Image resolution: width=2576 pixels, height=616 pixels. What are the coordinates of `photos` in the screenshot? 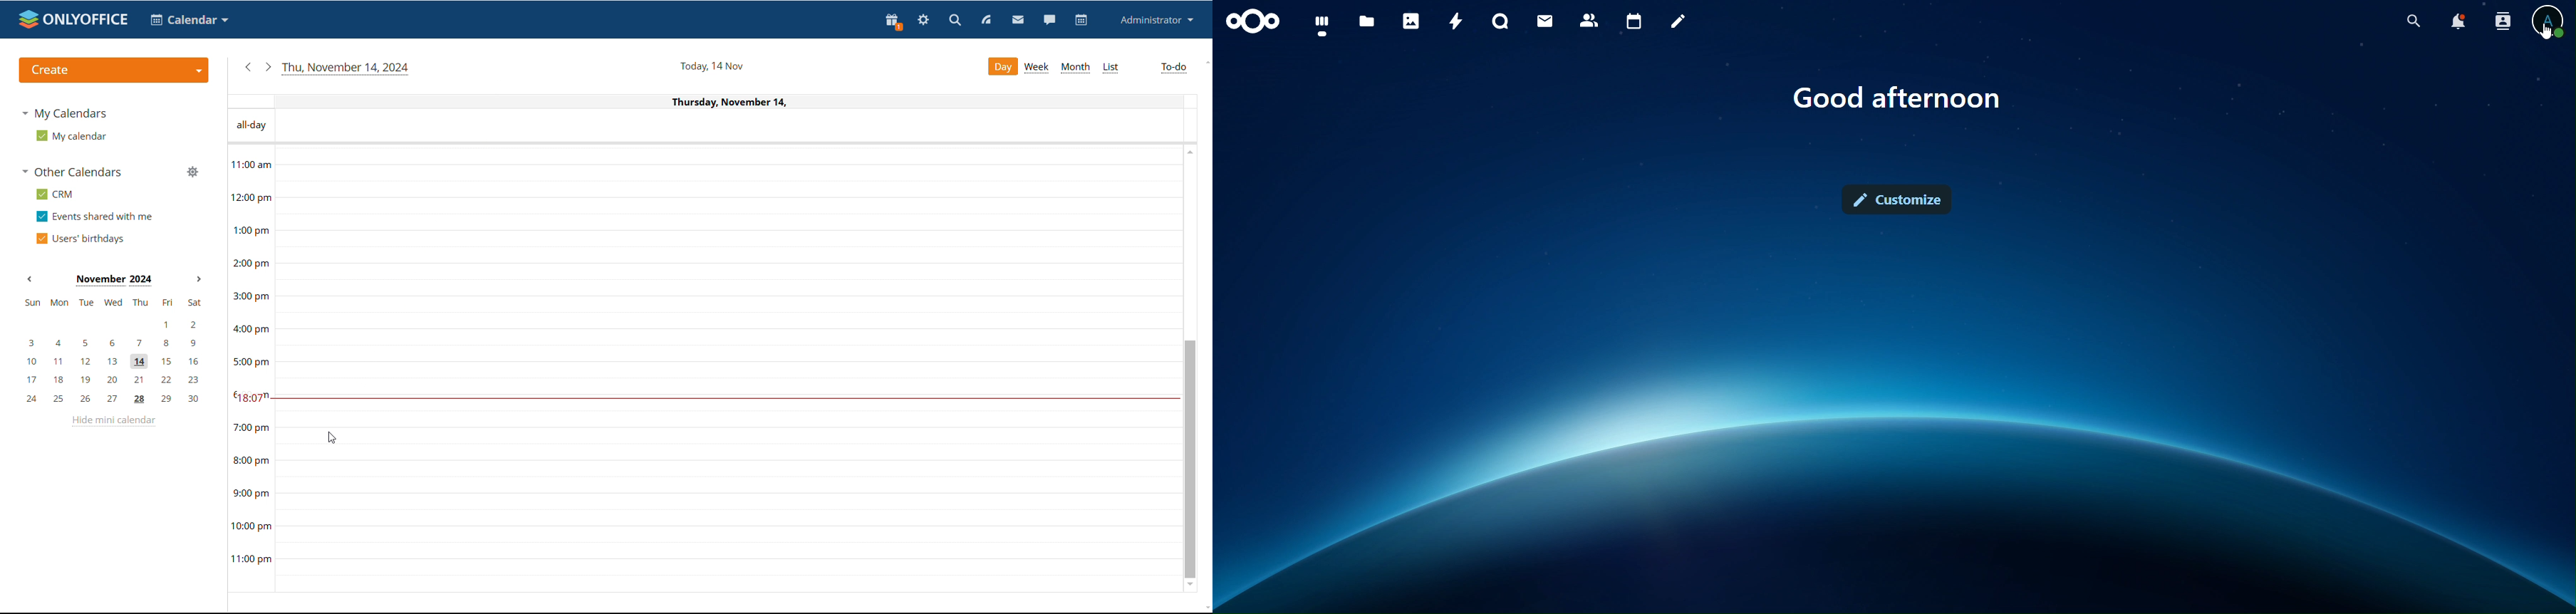 It's located at (1411, 21).